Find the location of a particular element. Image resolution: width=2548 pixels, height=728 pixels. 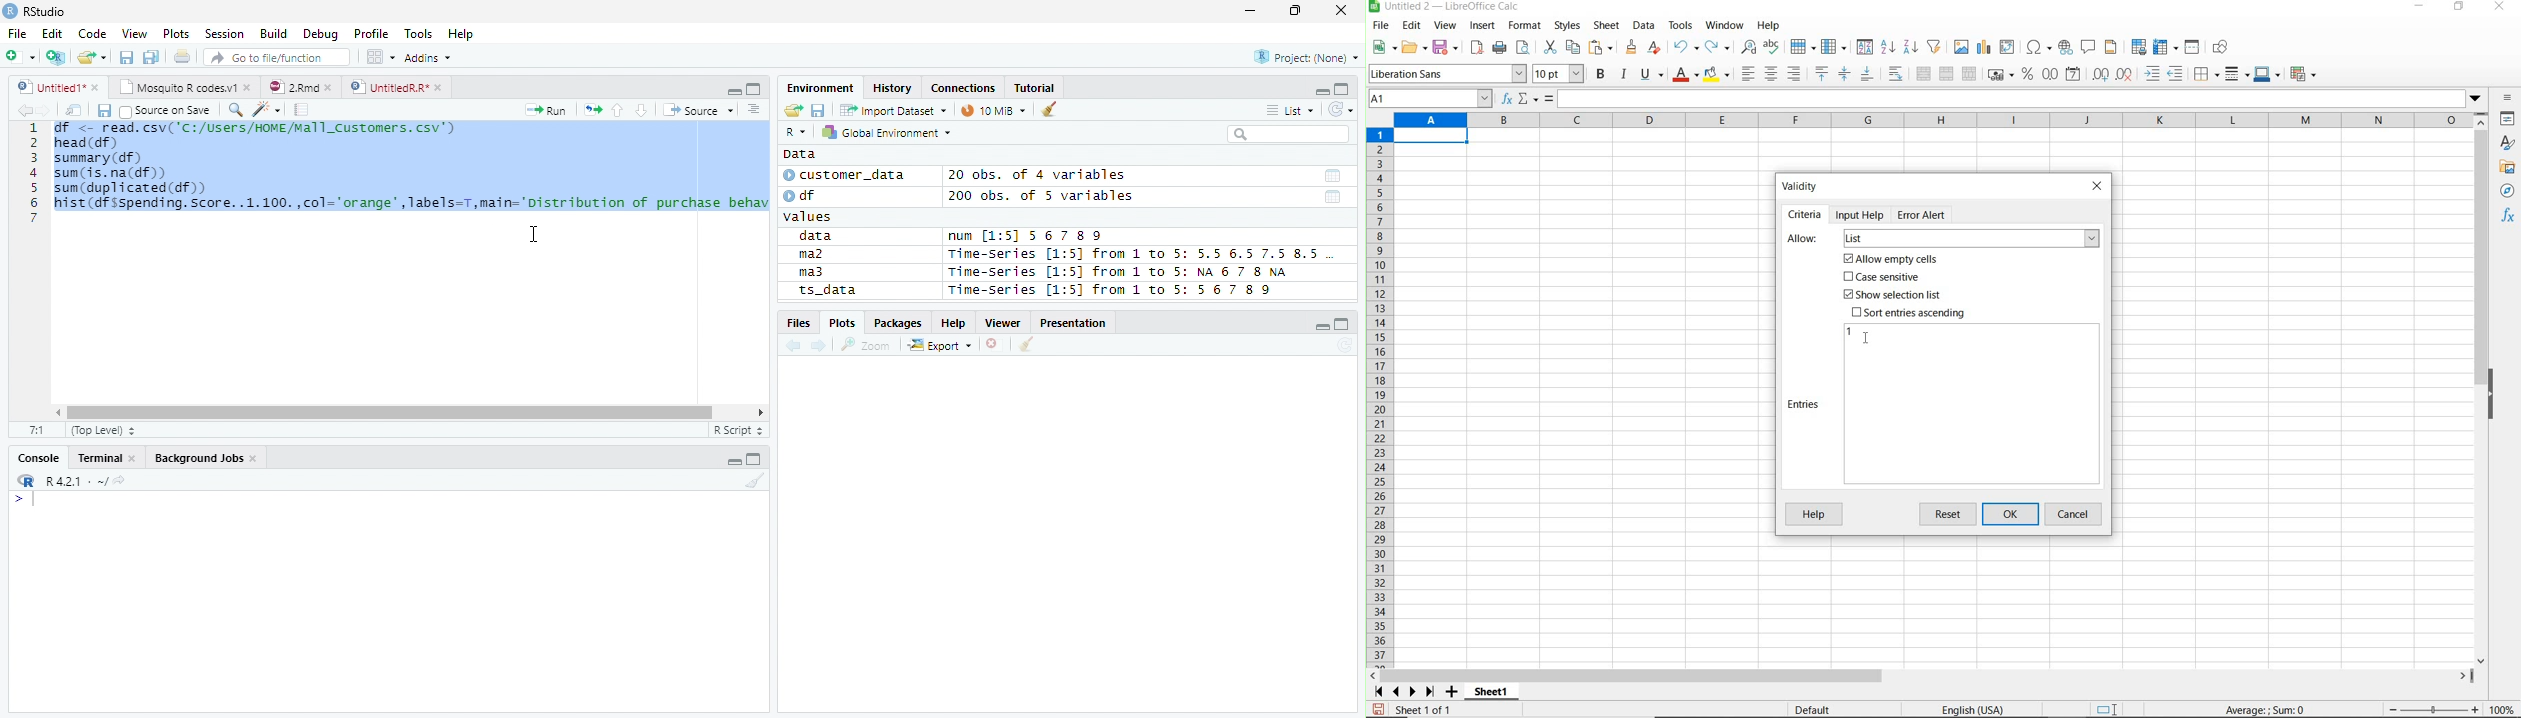

Delete is located at coordinates (995, 345).